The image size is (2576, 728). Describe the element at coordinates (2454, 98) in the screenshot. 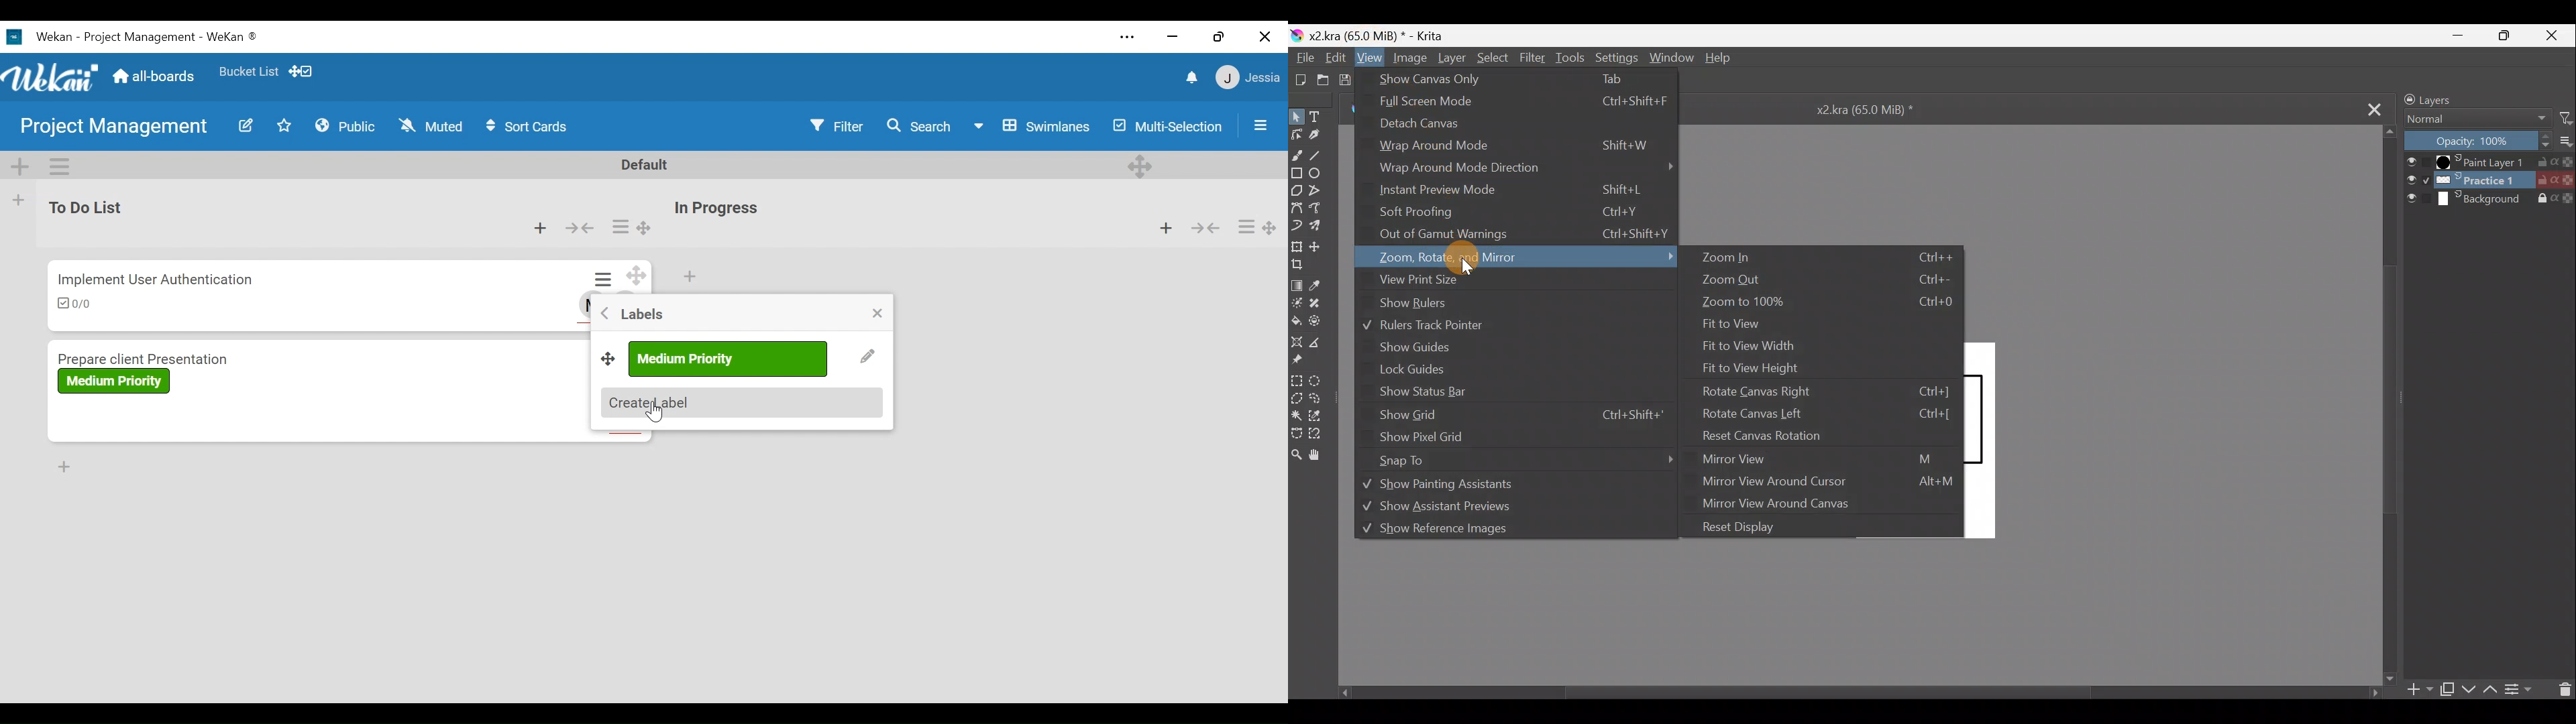

I see `Layers` at that location.